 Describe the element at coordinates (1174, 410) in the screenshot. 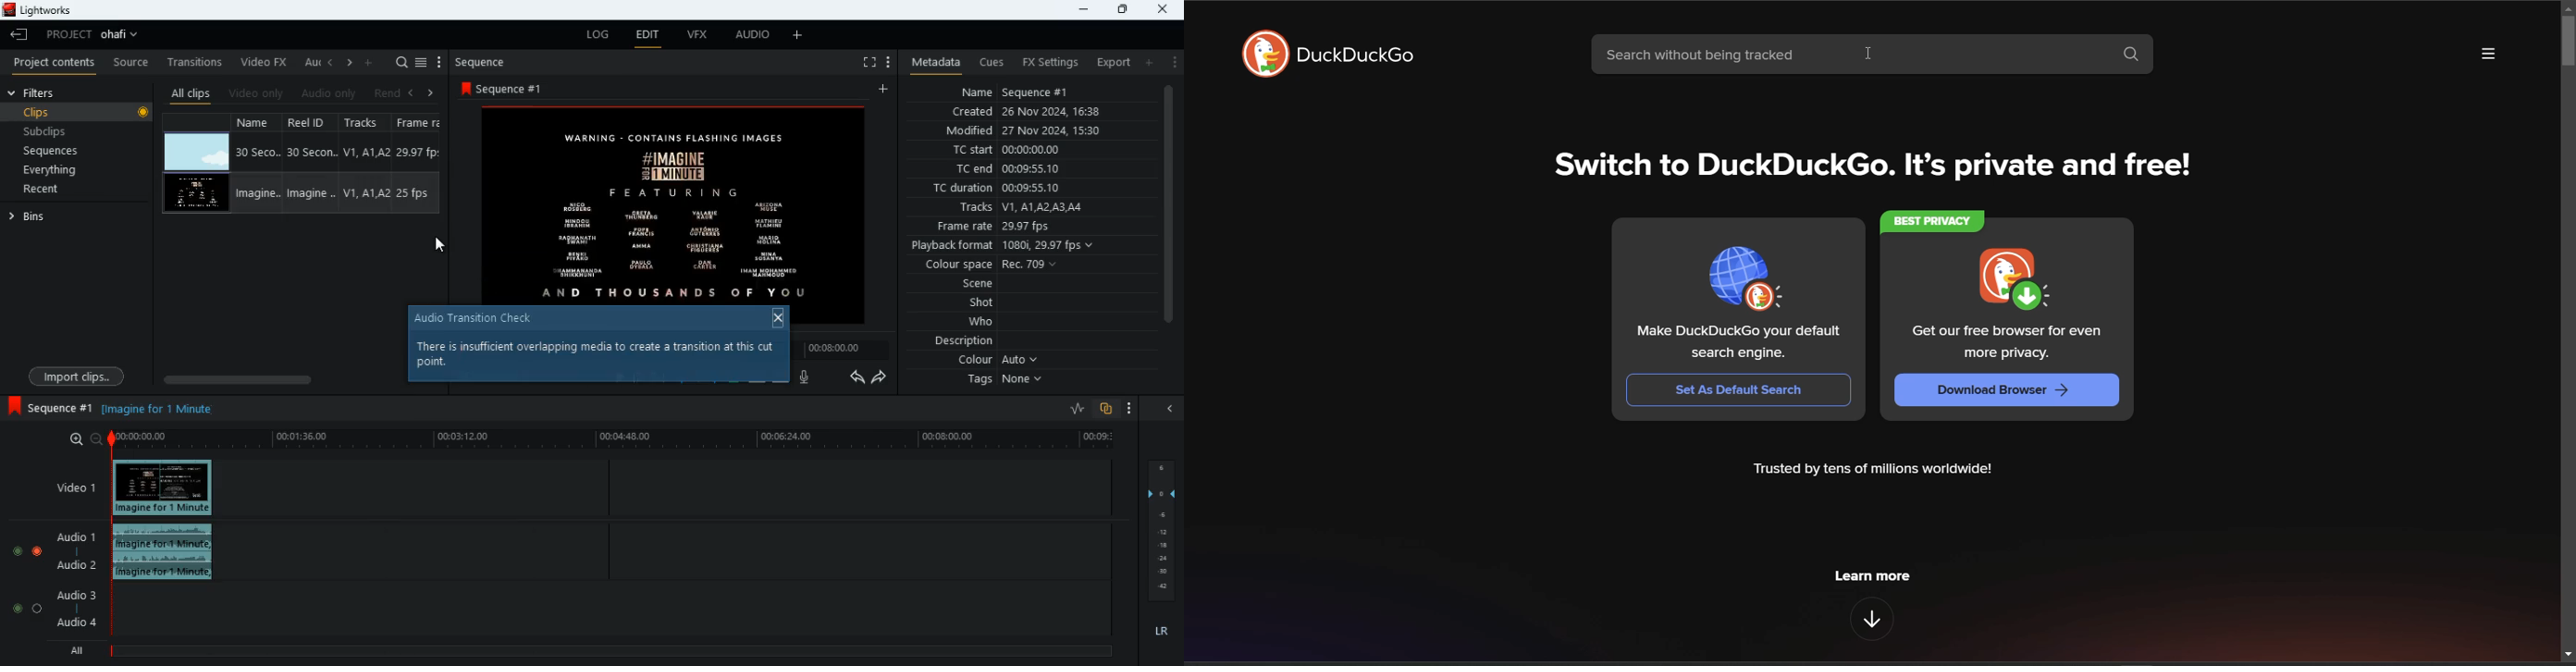

I see `close` at that location.